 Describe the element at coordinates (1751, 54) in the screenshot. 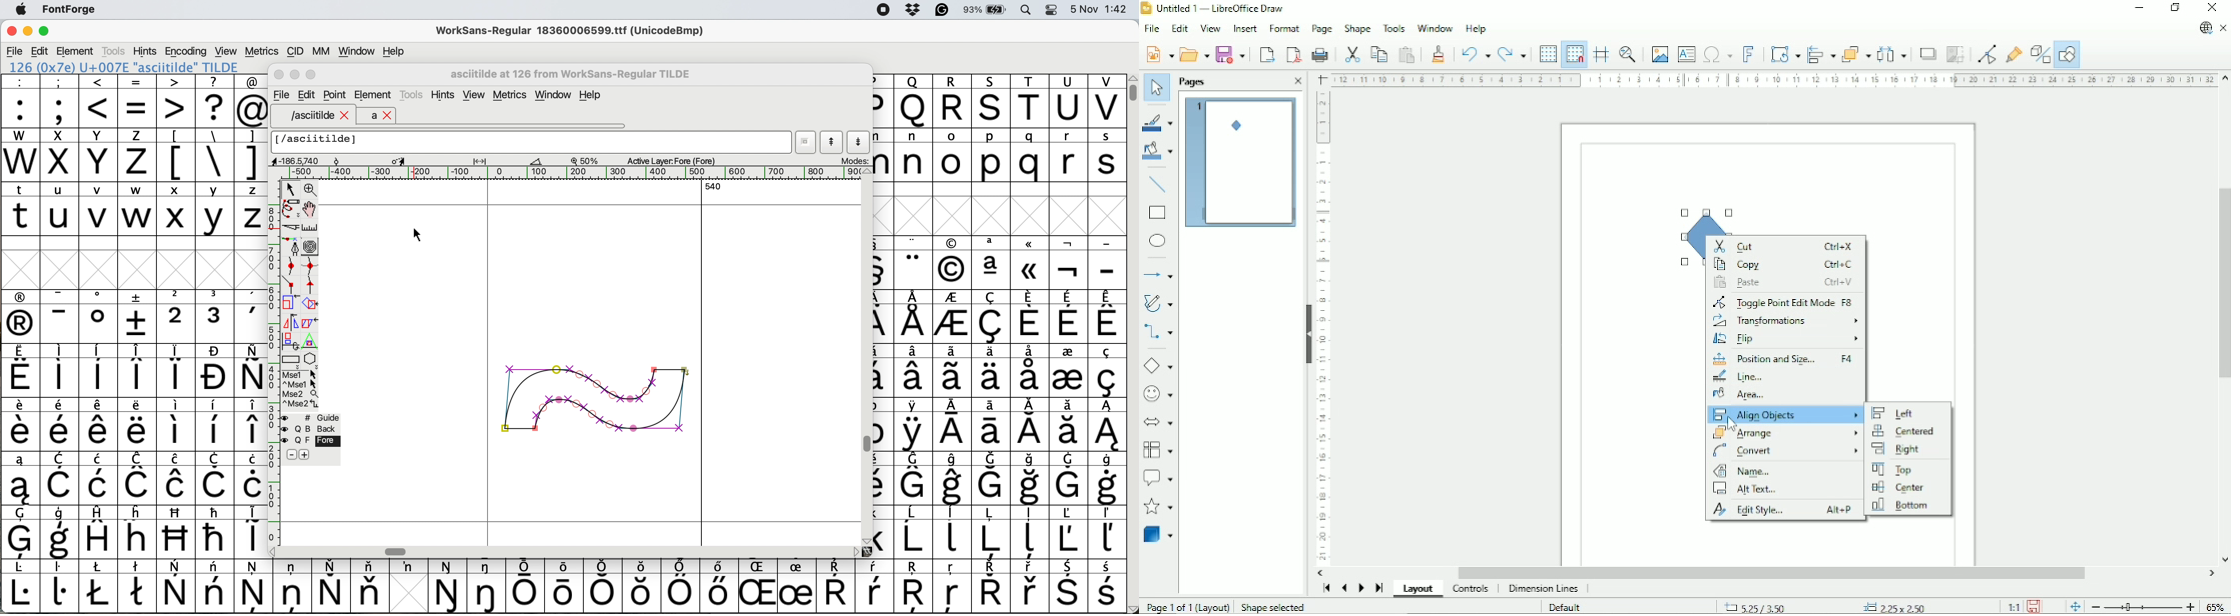

I see `Insert fontwork text` at that location.